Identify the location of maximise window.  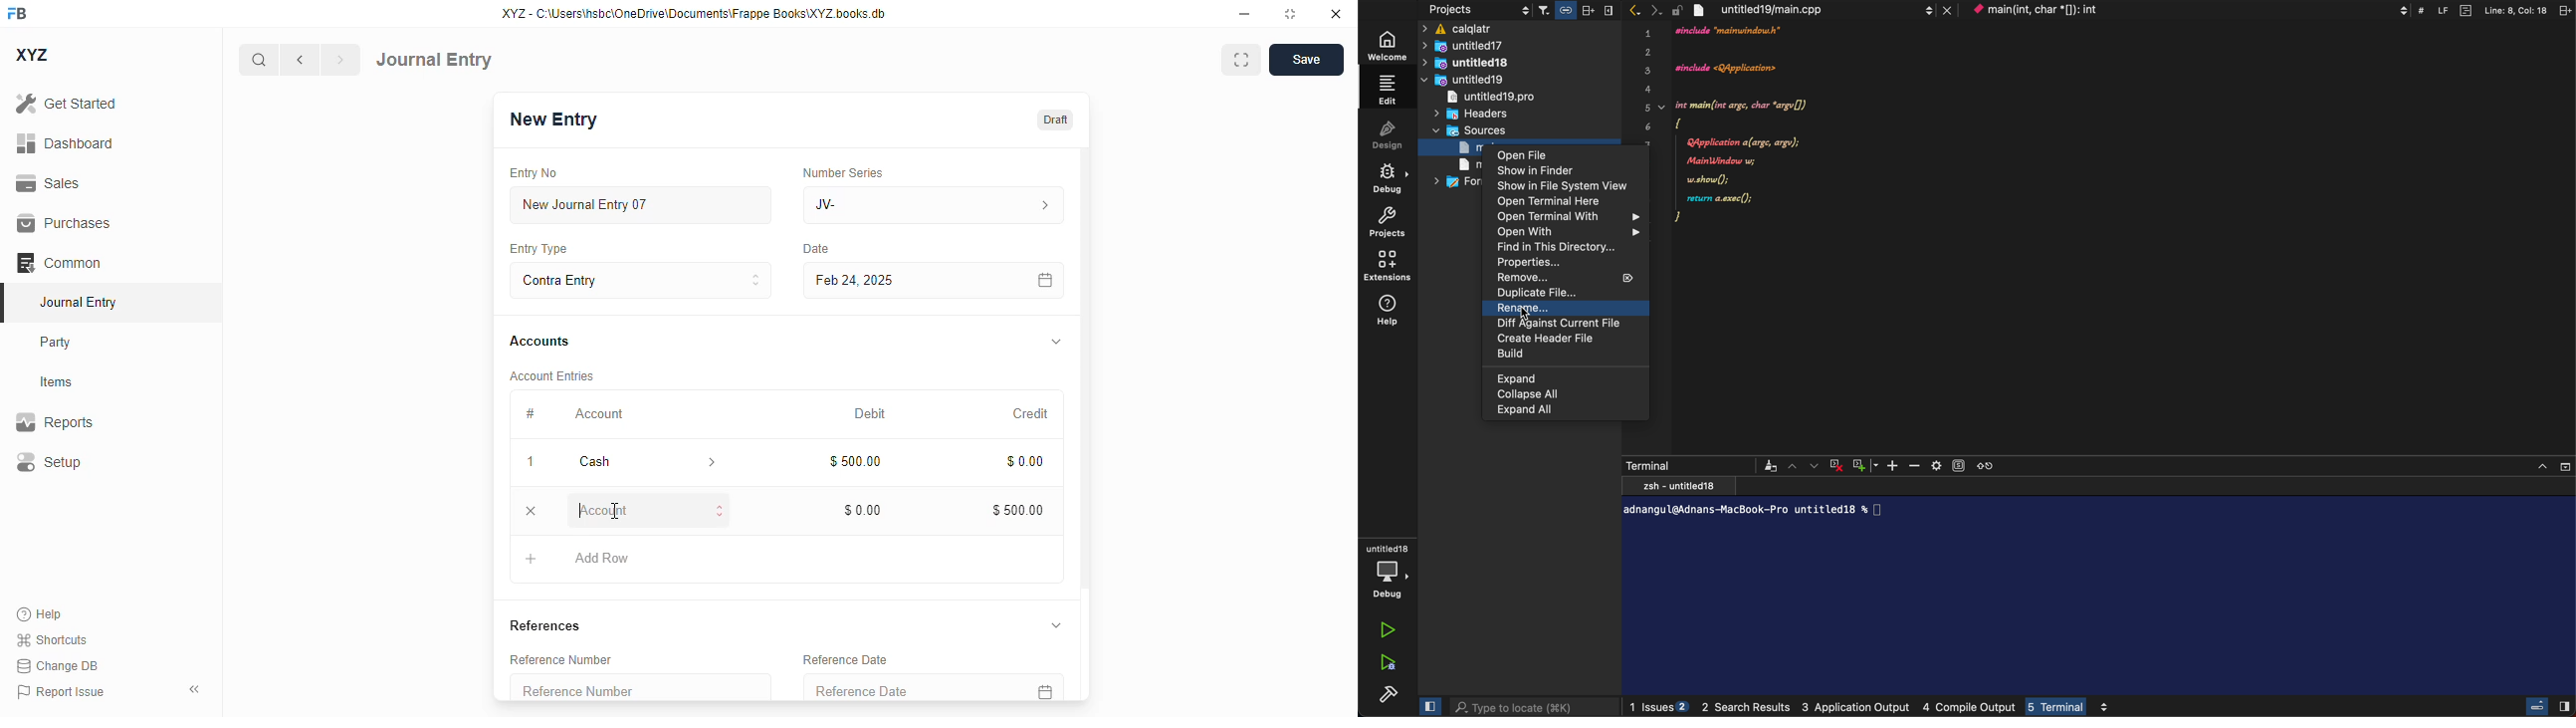
(1241, 60).